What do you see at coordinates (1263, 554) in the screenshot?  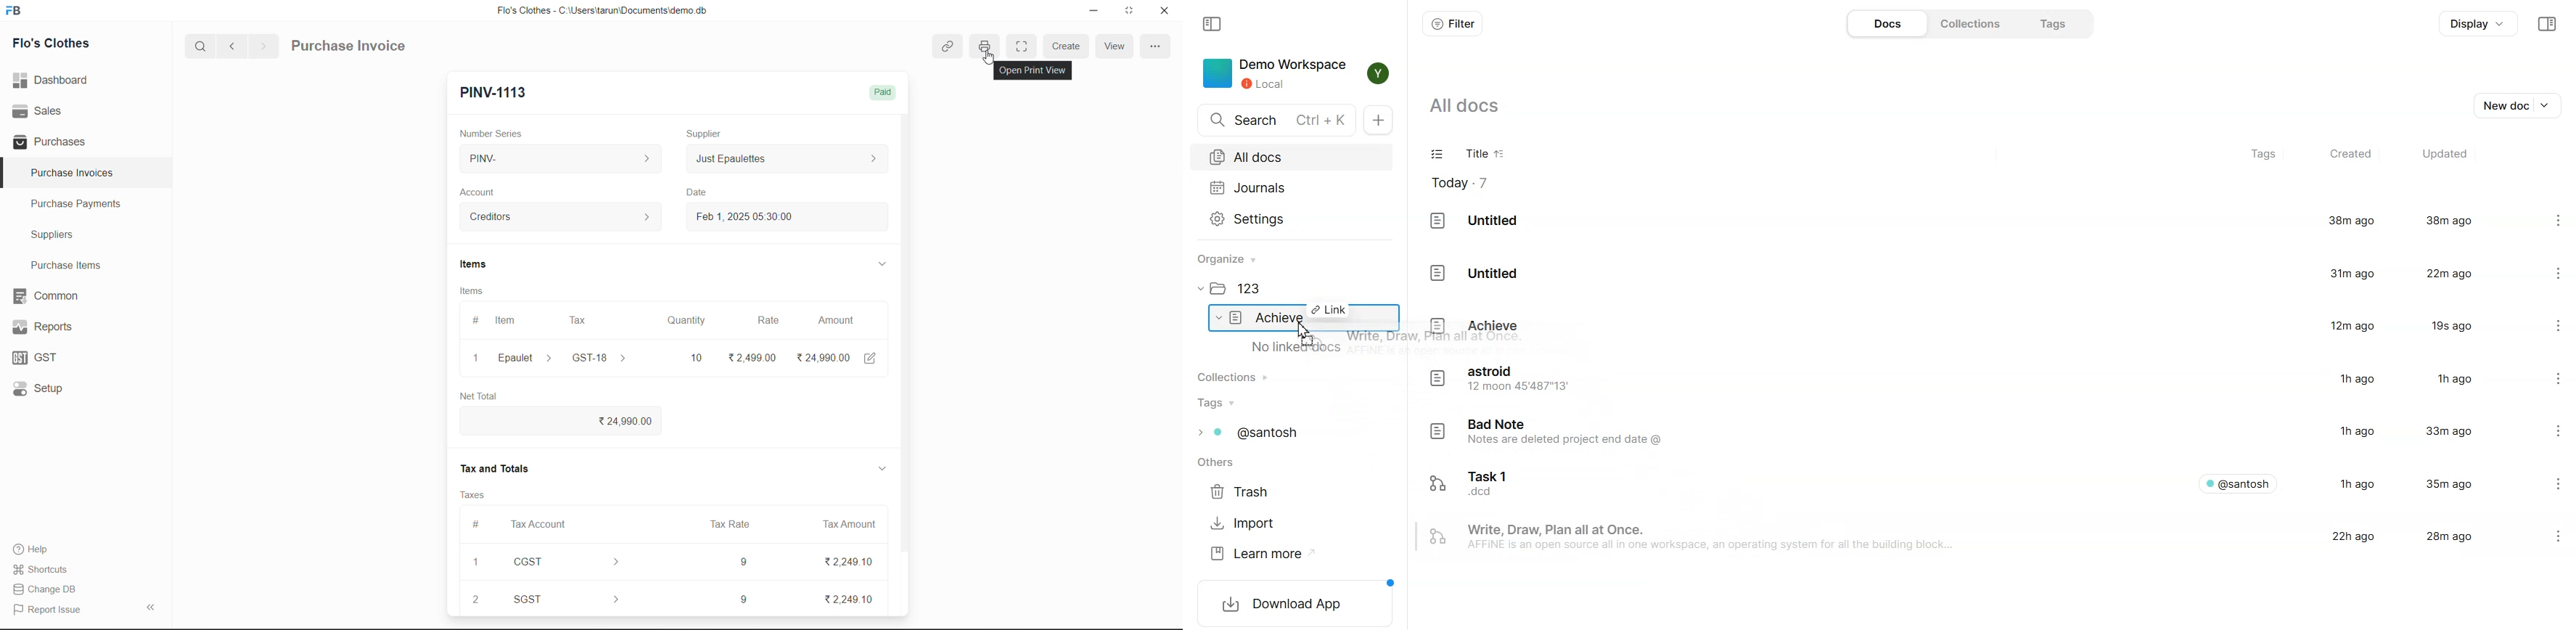 I see `Learn more` at bounding box center [1263, 554].